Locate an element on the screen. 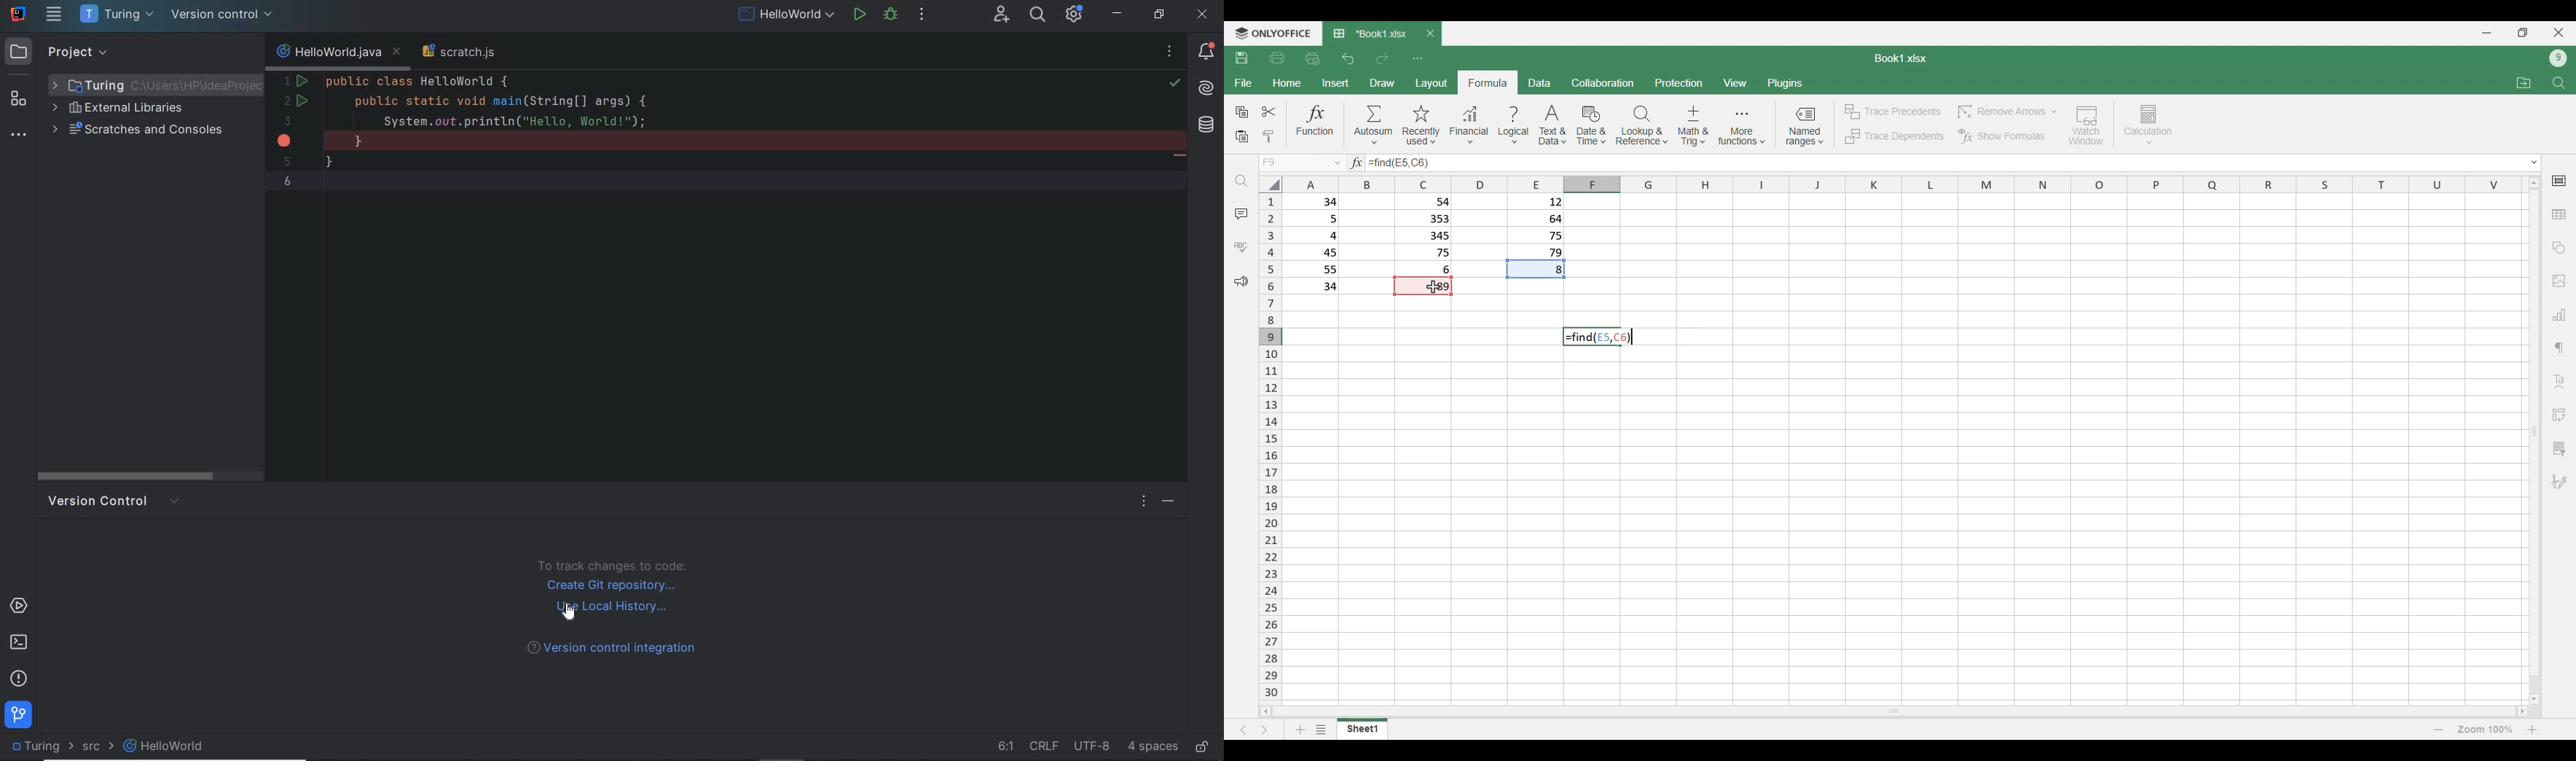 The width and height of the screenshot is (2576, 784). Protection menu is located at coordinates (1679, 82).